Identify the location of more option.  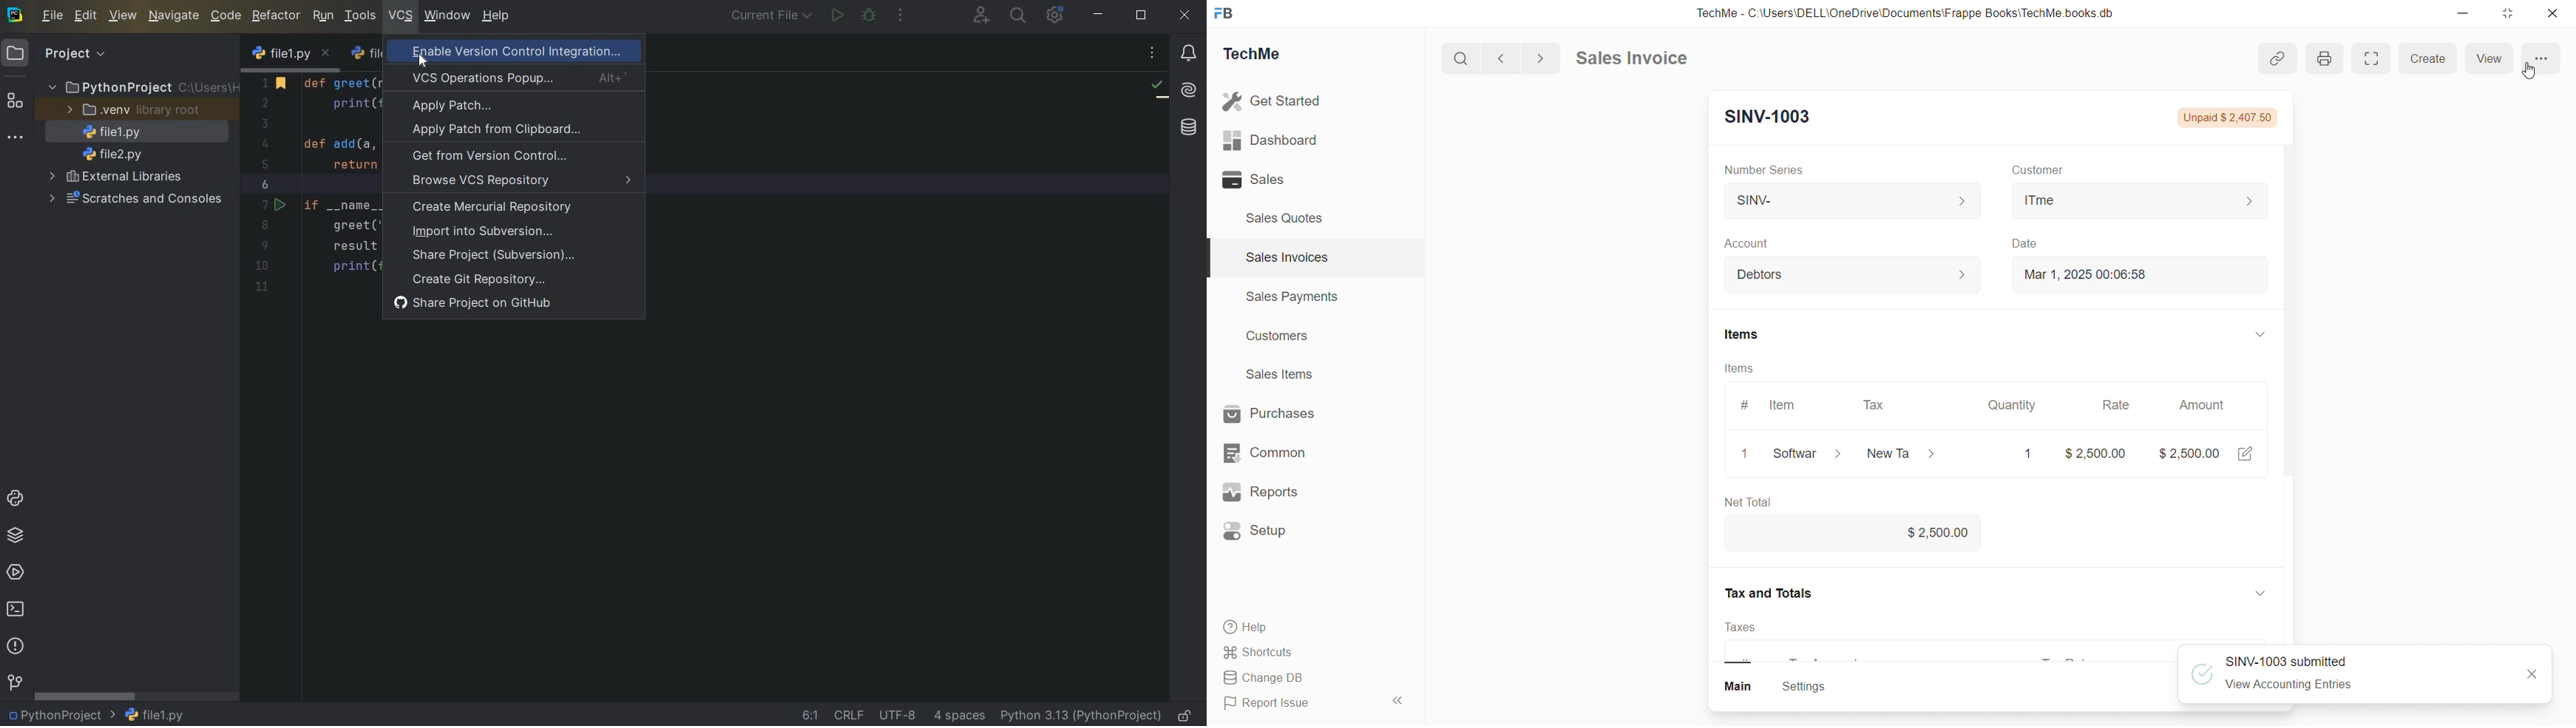
(2435, 56).